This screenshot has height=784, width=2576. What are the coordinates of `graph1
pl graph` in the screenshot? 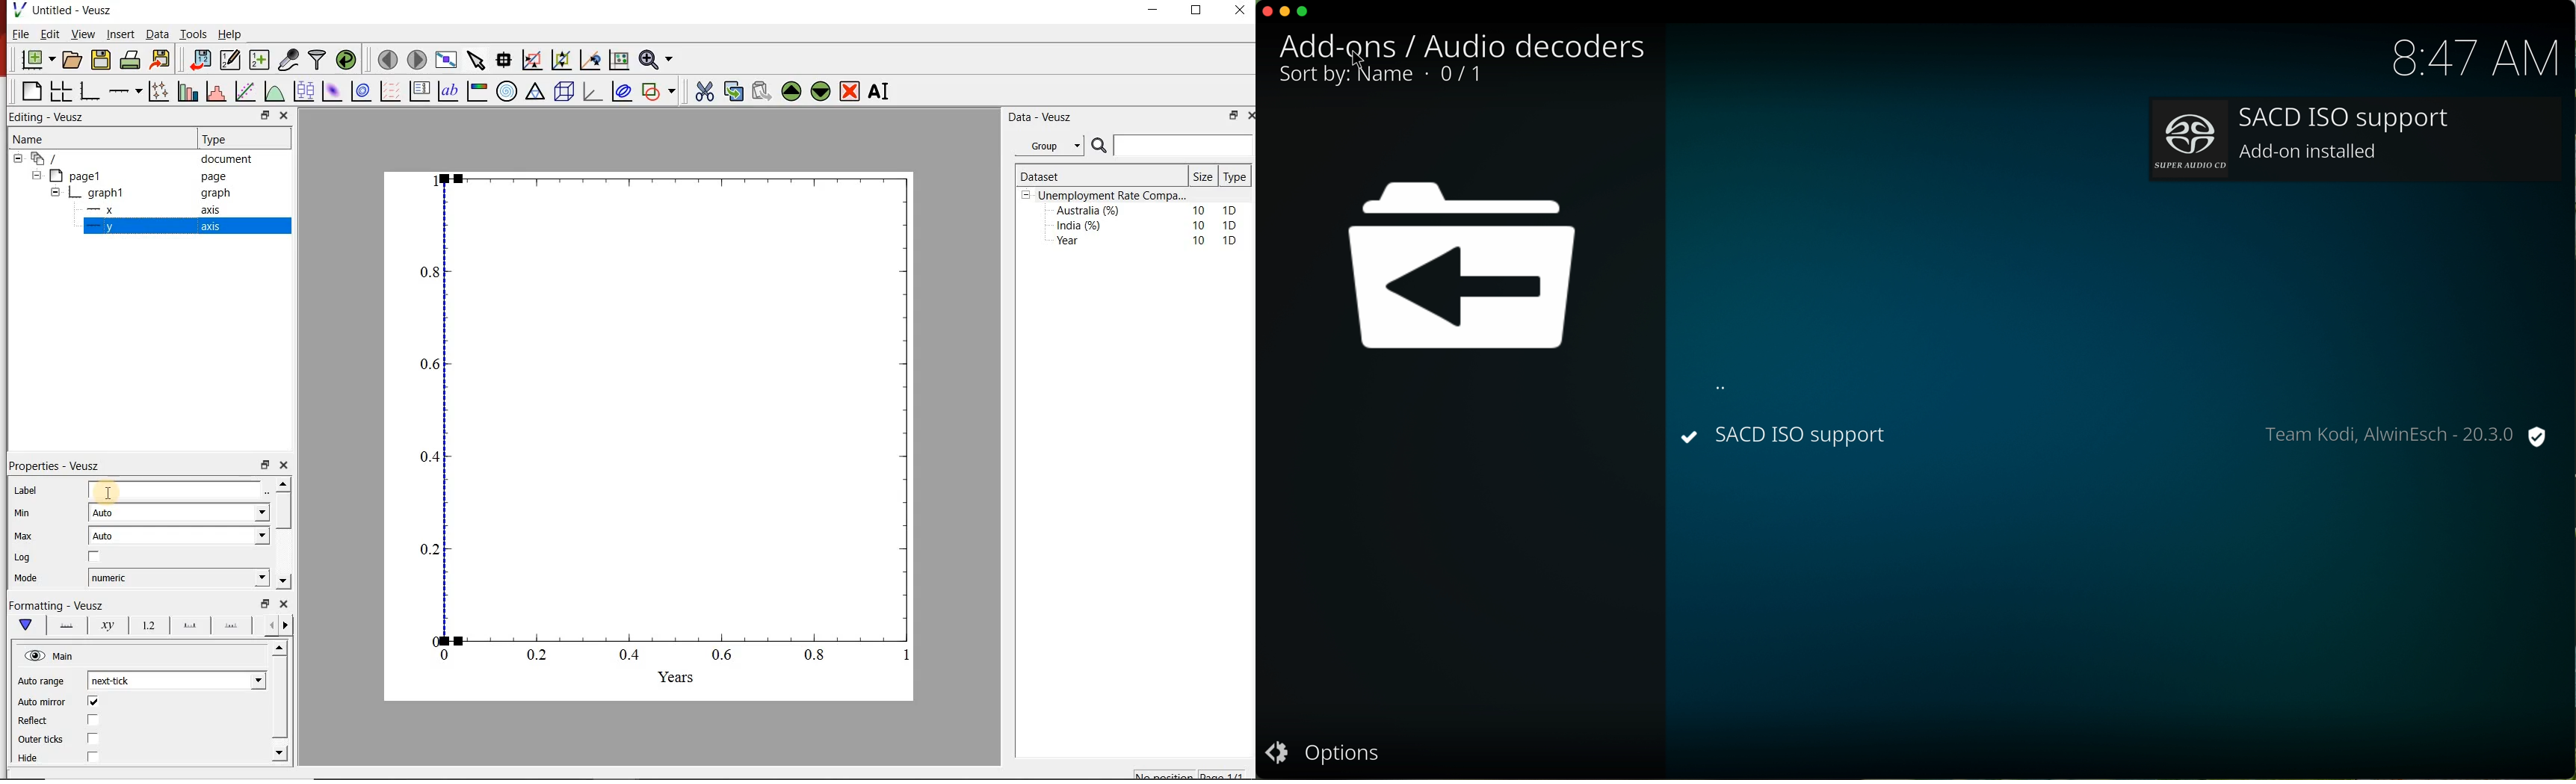 It's located at (155, 194).